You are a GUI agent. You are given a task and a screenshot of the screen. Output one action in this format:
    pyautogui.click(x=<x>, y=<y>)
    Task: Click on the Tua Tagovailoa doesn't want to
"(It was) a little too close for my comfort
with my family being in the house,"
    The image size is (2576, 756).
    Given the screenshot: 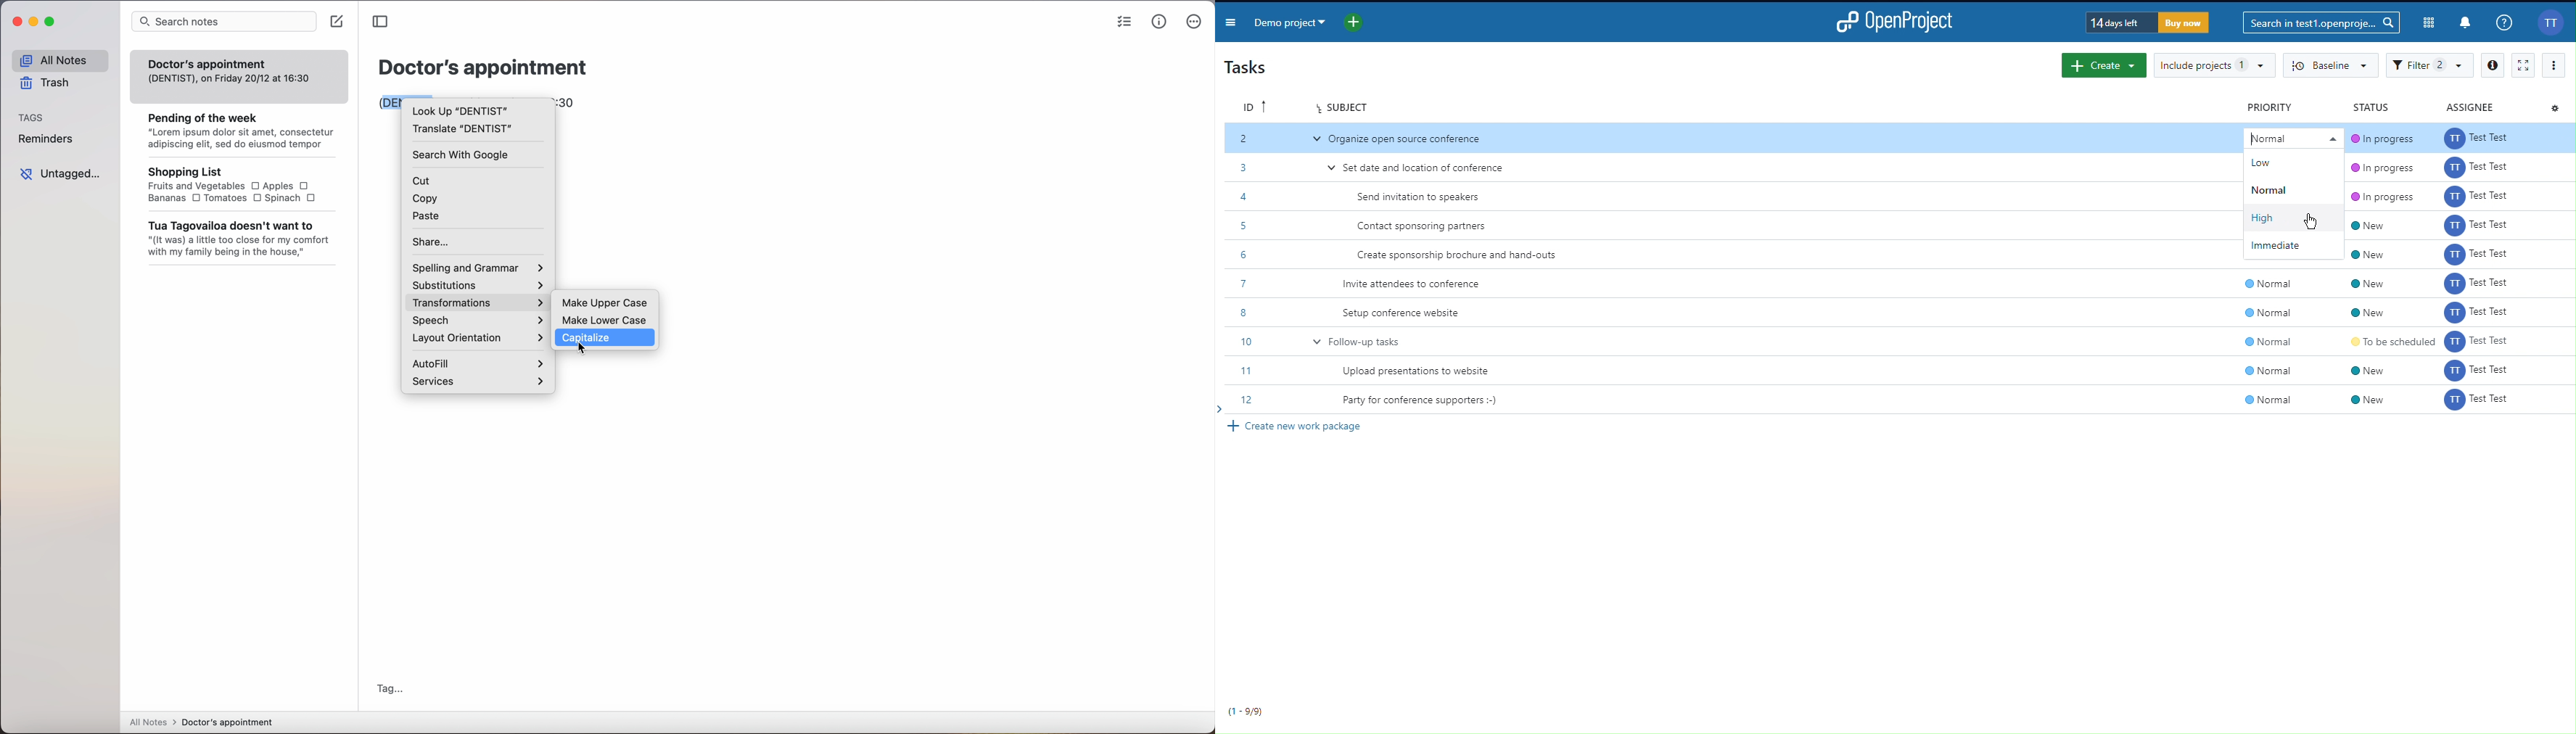 What is the action you would take?
    pyautogui.click(x=237, y=239)
    